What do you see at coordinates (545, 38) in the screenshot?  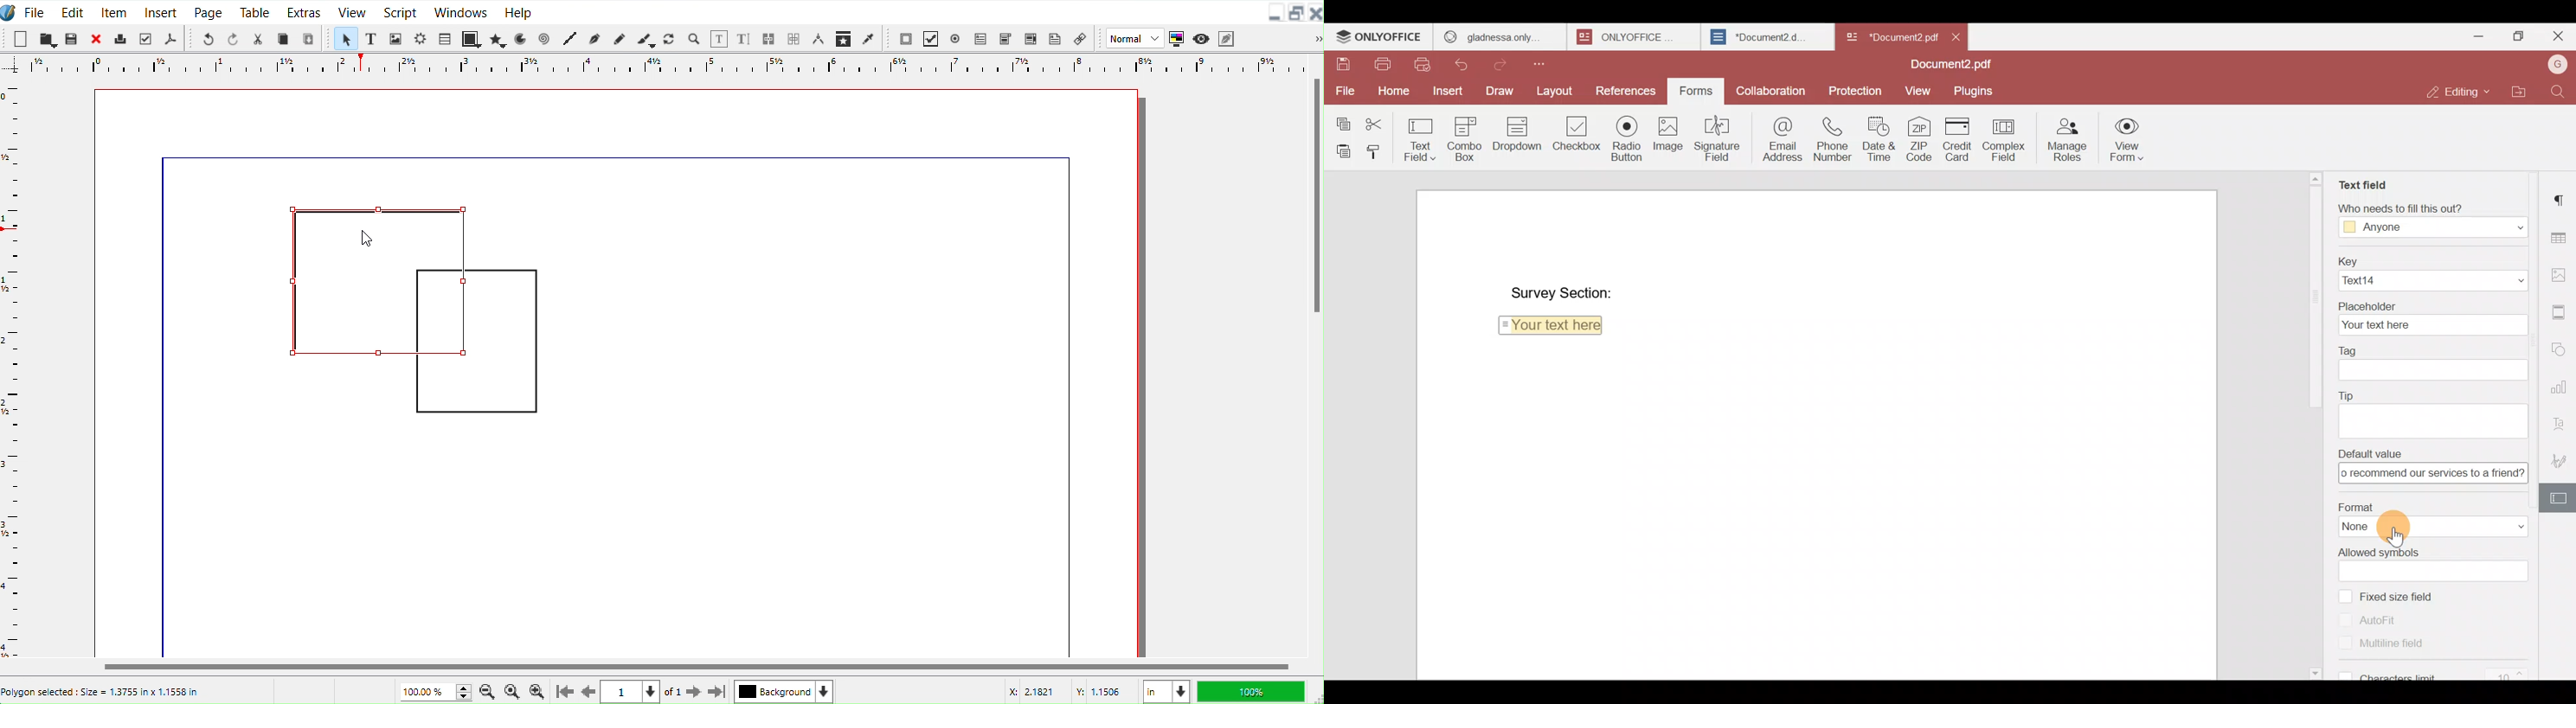 I see `Spiral` at bounding box center [545, 38].